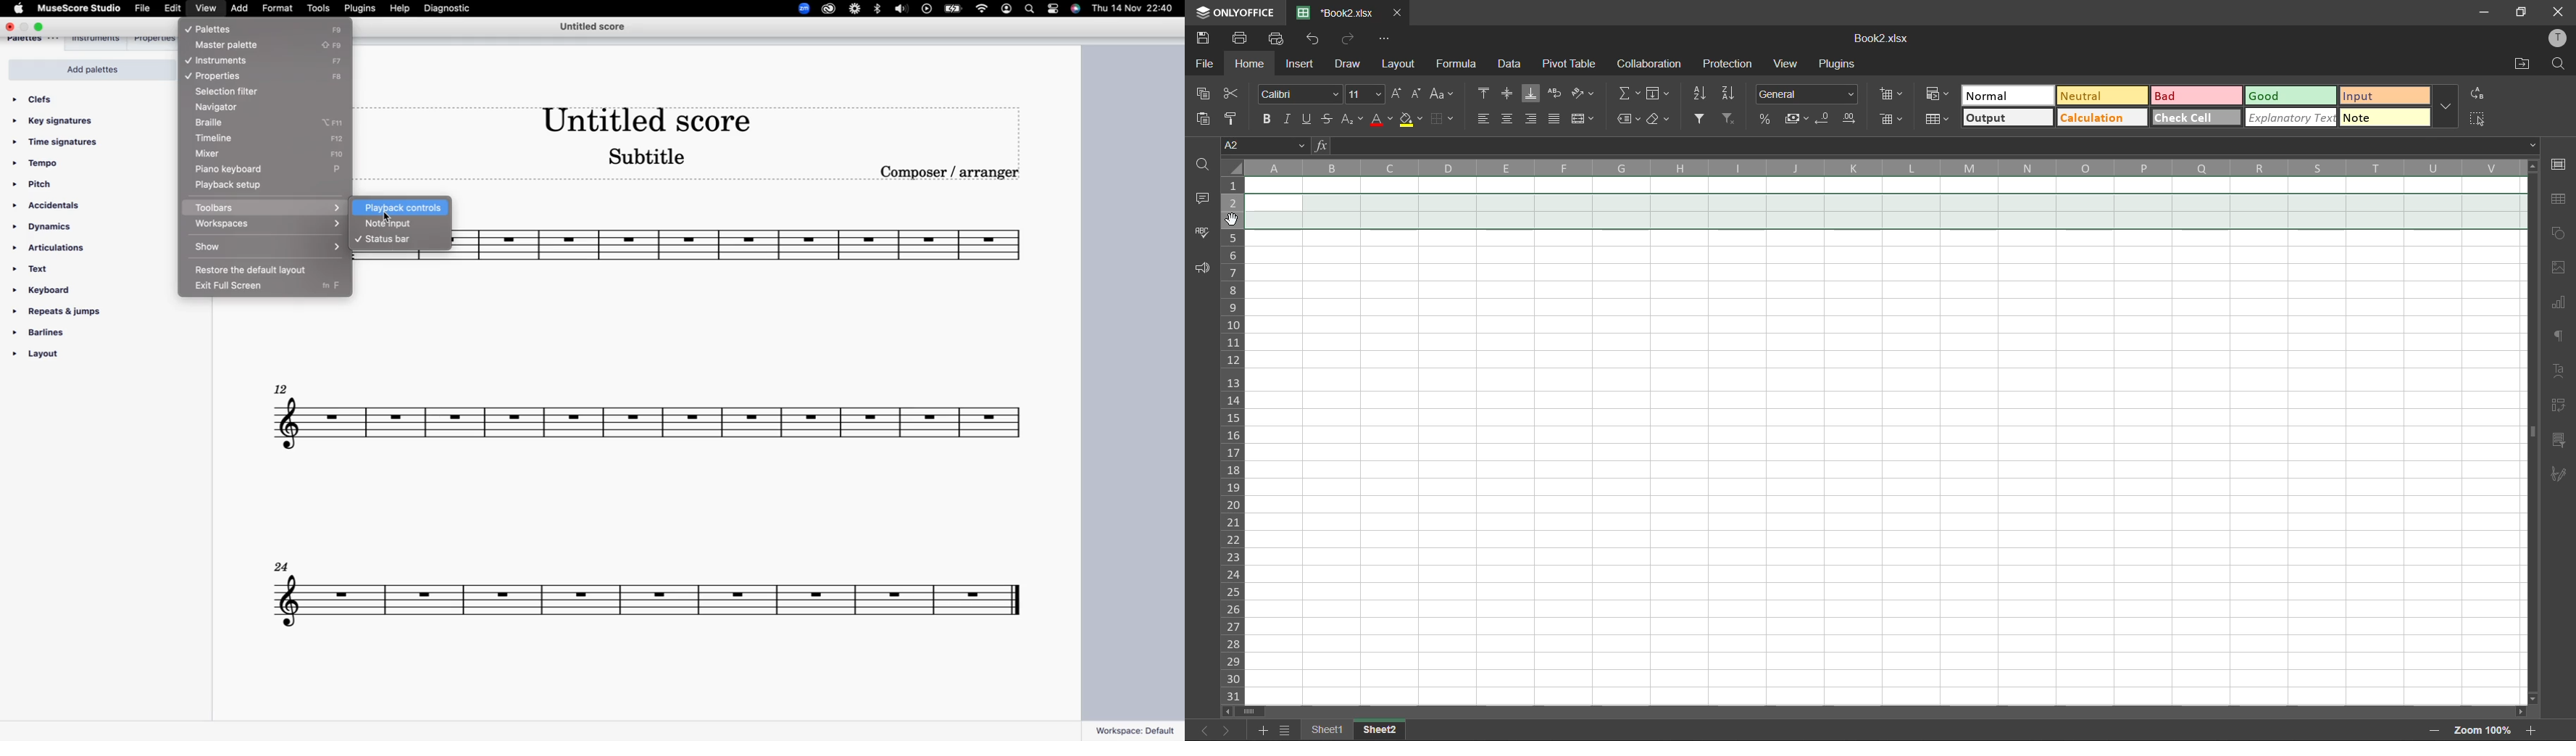  What do you see at coordinates (1893, 93) in the screenshot?
I see `insert cells` at bounding box center [1893, 93].